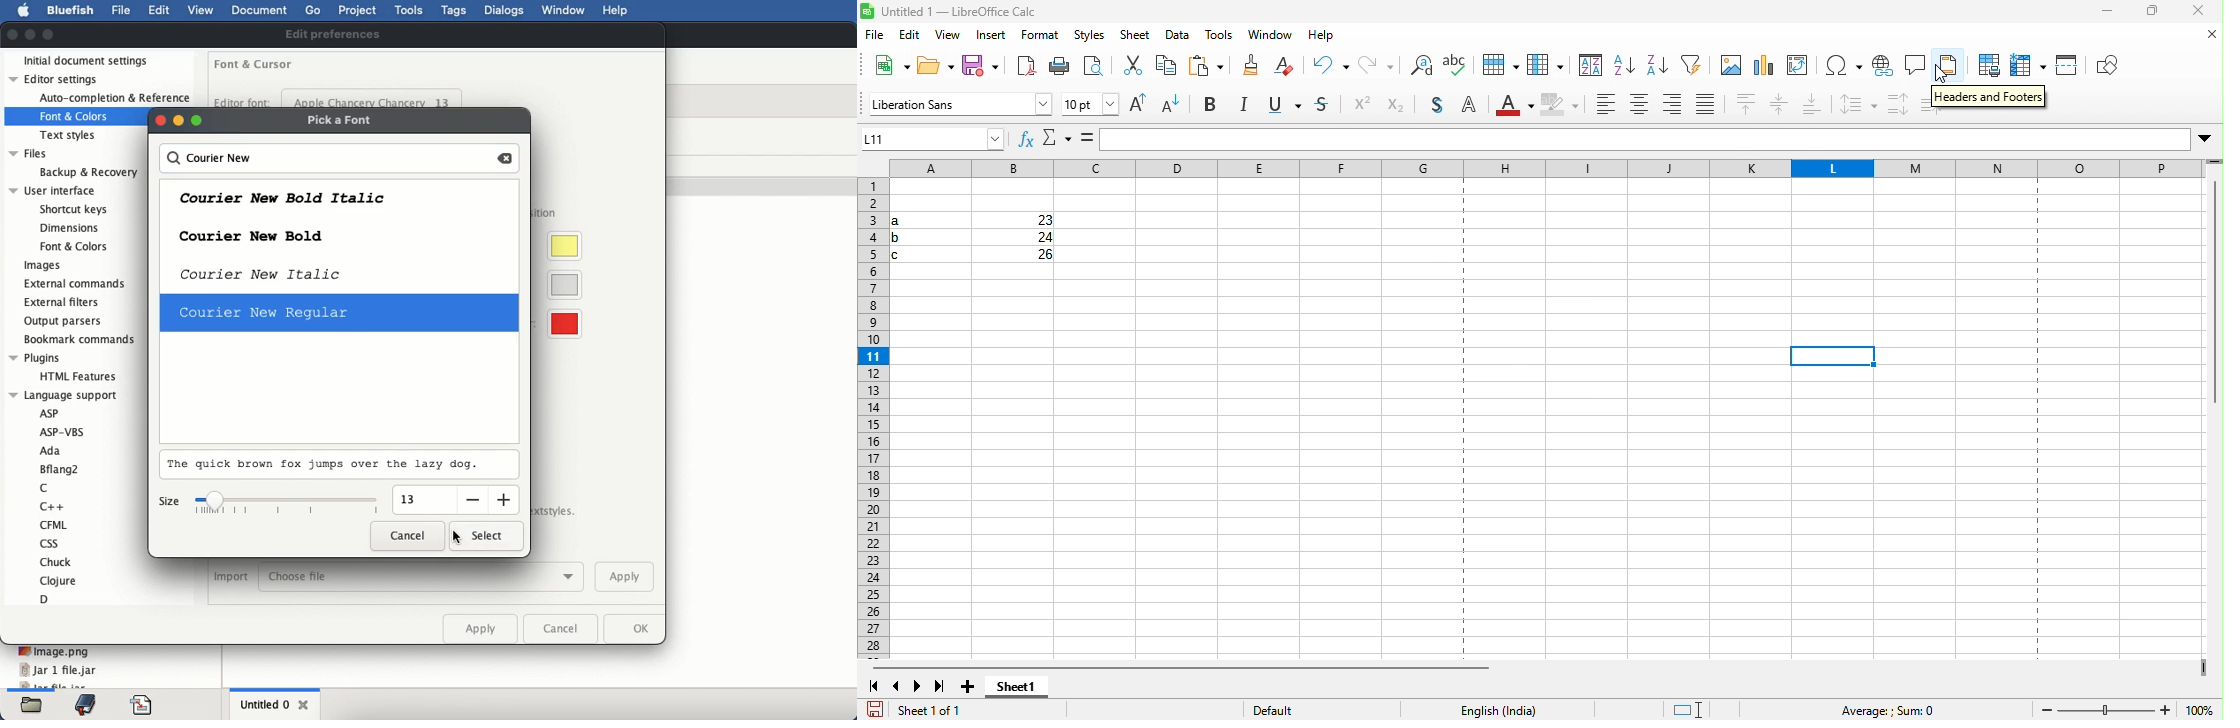  What do you see at coordinates (420, 576) in the screenshot?
I see `choose file` at bounding box center [420, 576].